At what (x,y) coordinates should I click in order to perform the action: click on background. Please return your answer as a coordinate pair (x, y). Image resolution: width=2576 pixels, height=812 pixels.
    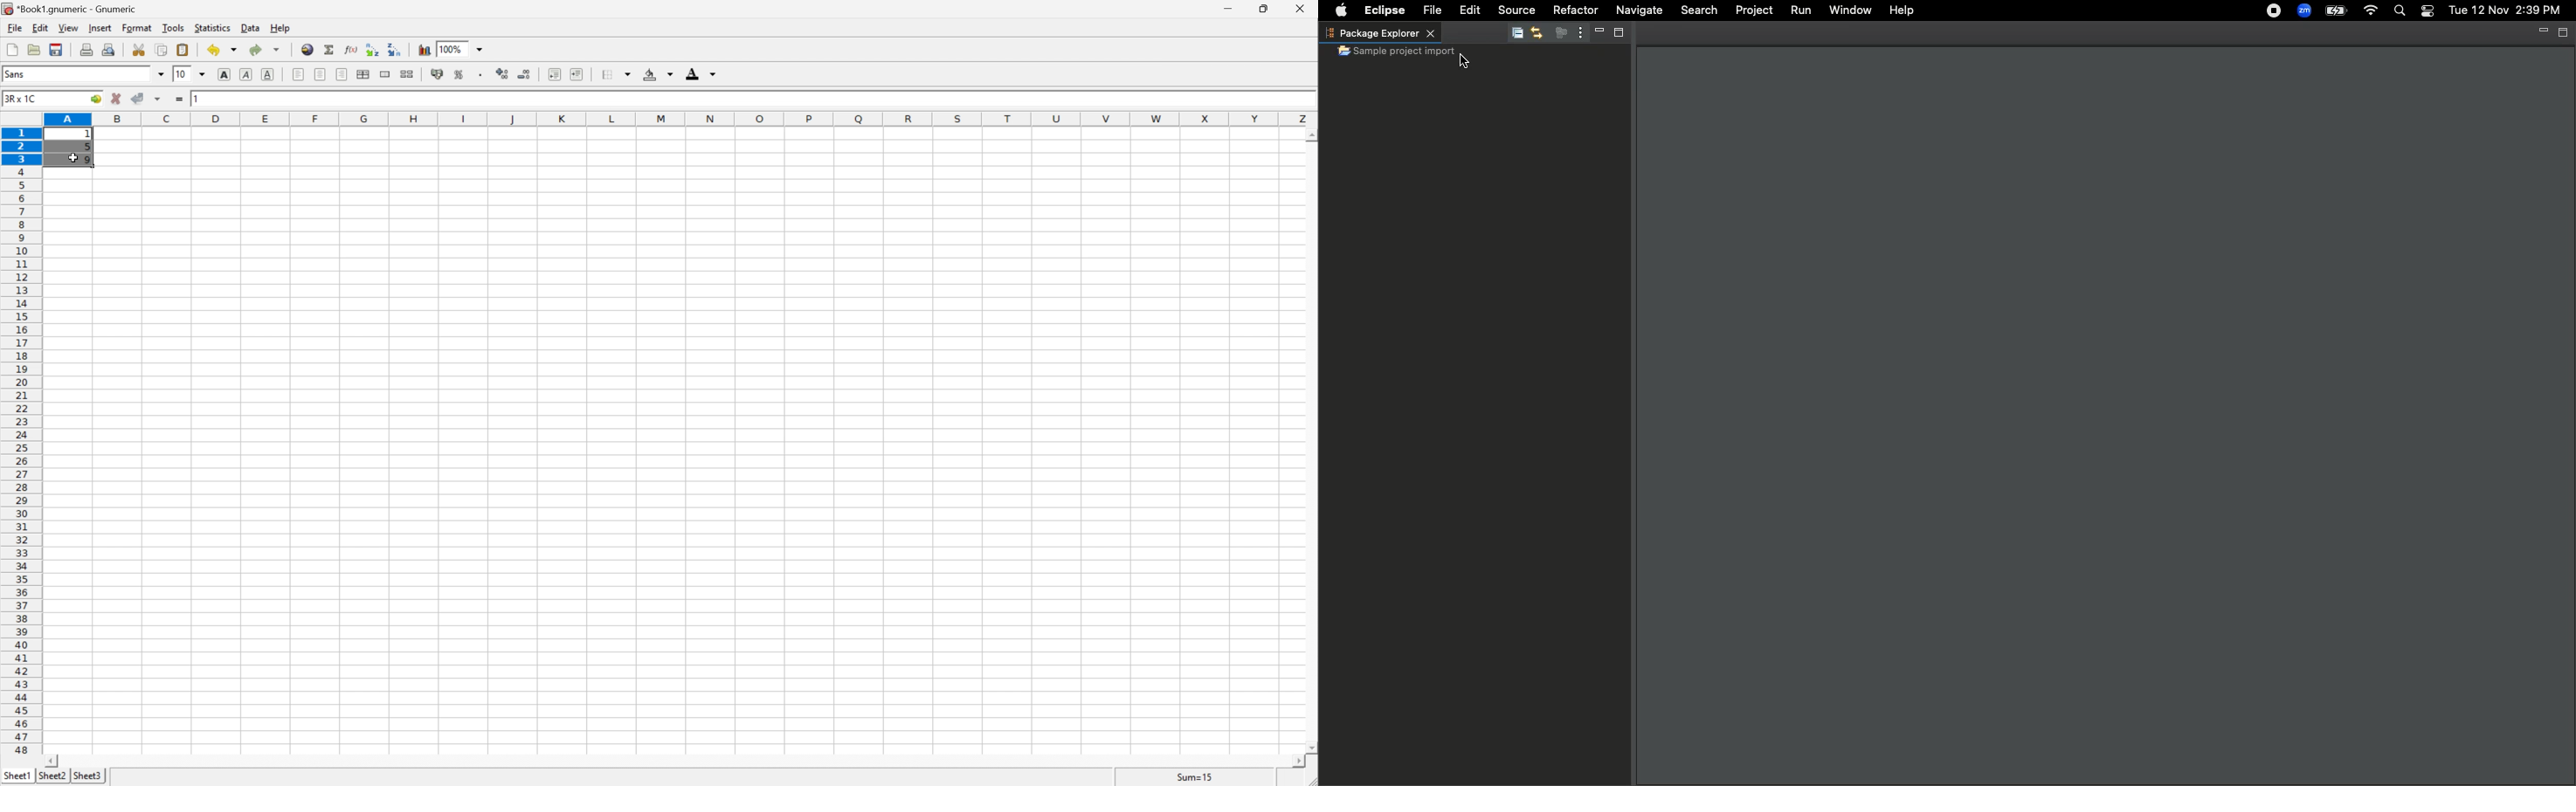
    Looking at the image, I should click on (659, 73).